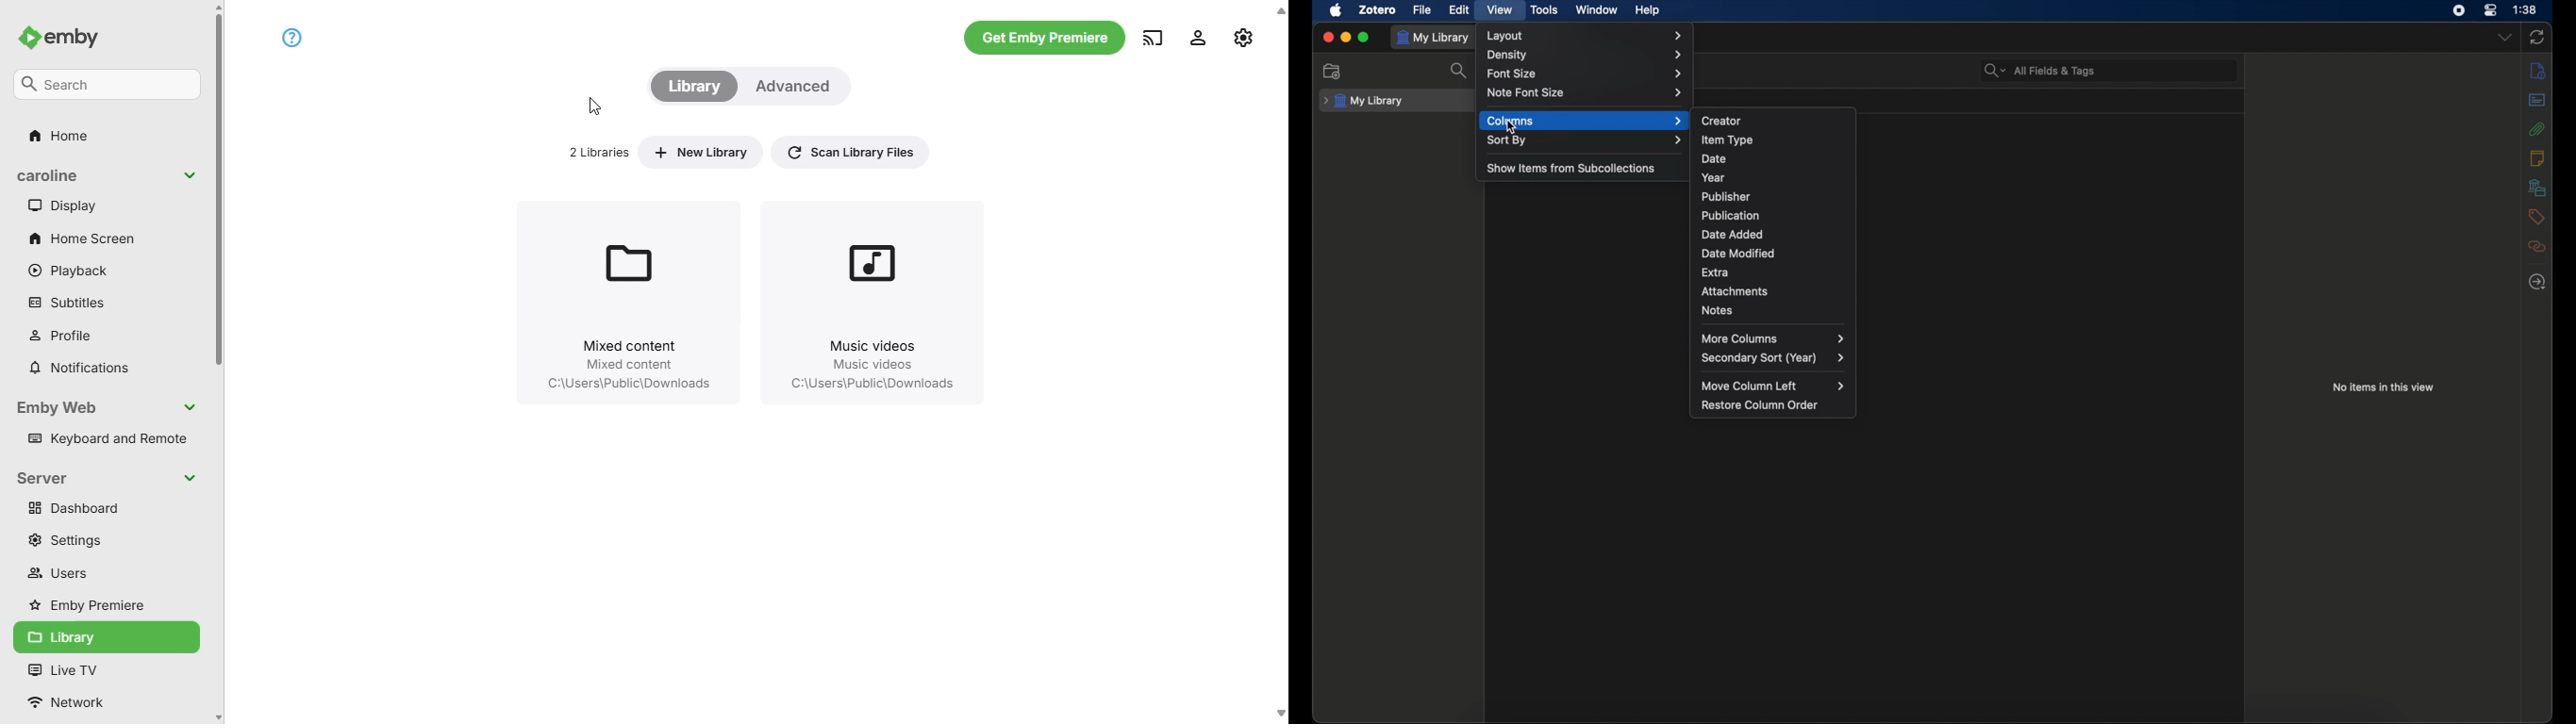 The height and width of the screenshot is (728, 2576). I want to click on screen recorder, so click(2459, 11).